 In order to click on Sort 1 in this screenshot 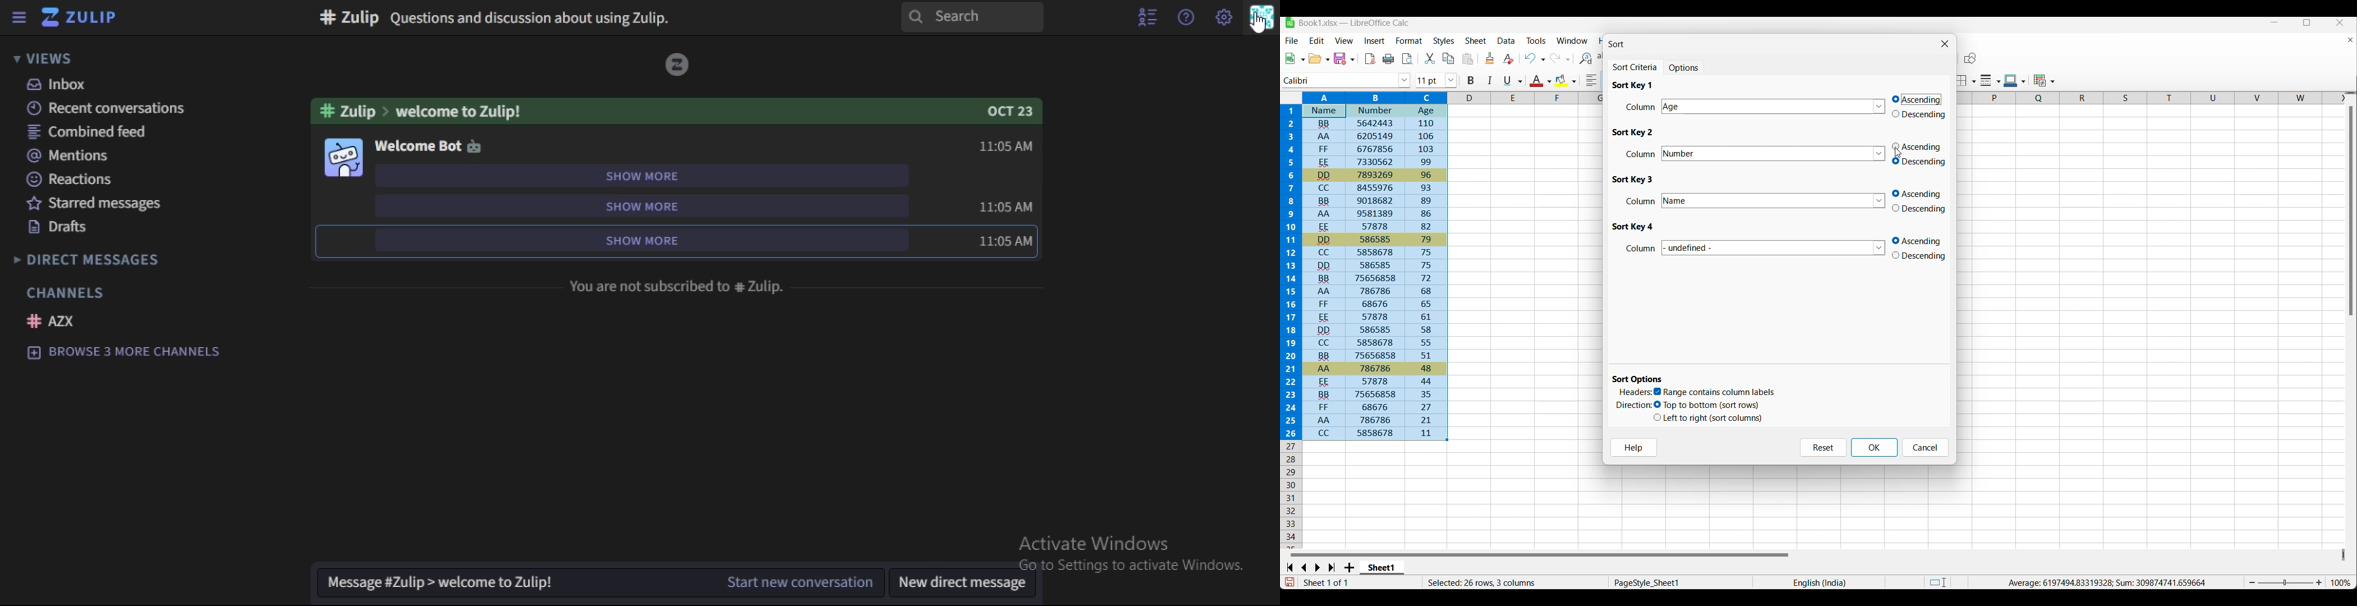, I will do `click(1632, 85)`.